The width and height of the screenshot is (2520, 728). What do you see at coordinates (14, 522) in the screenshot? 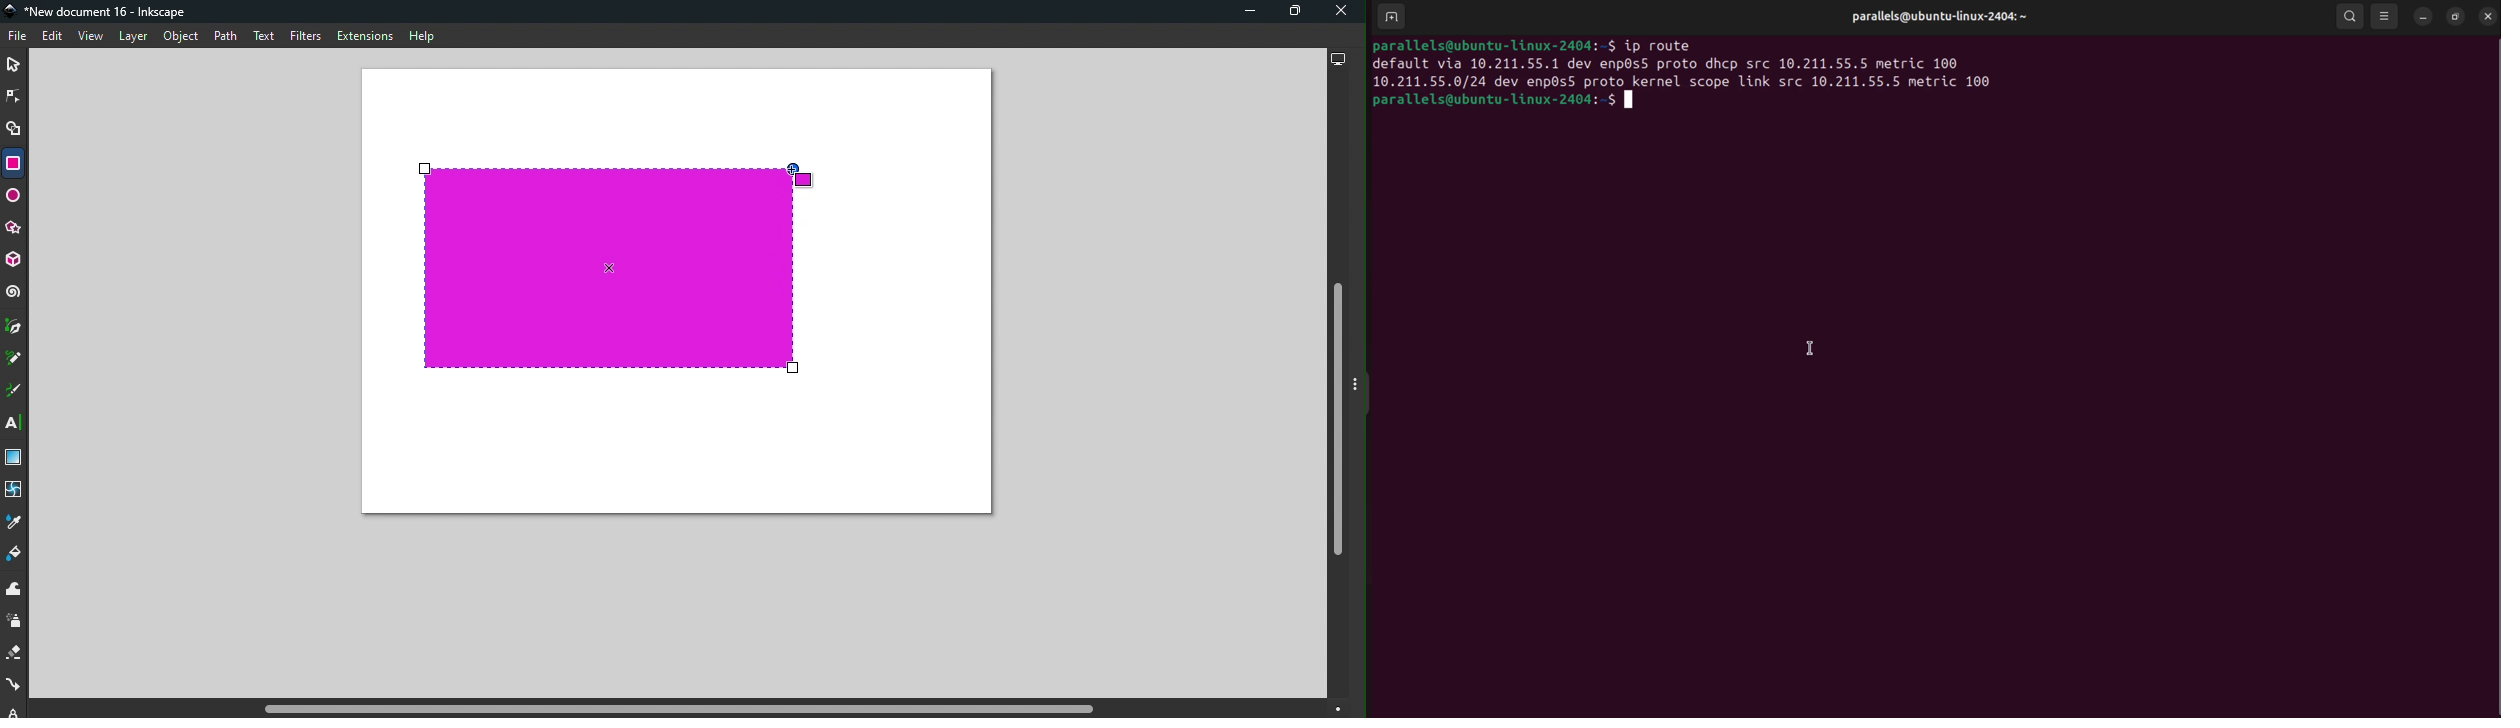
I see `Dropper tool` at bounding box center [14, 522].